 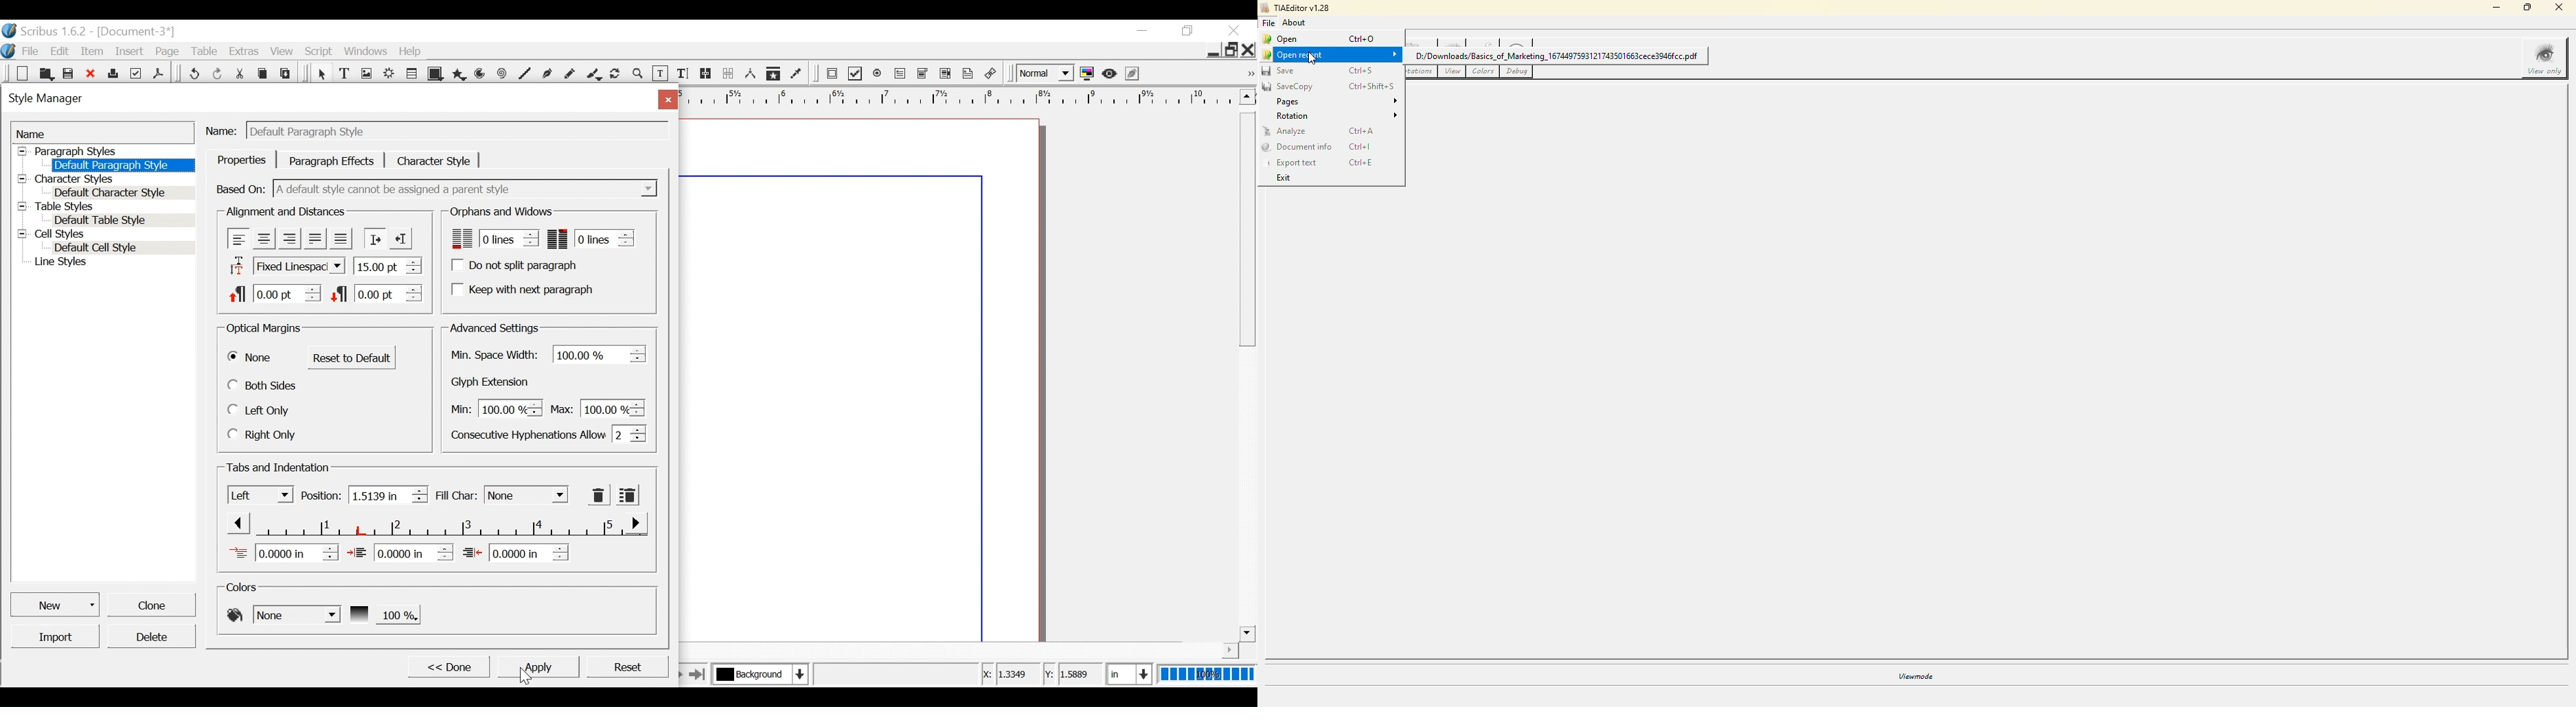 I want to click on Minimum Space Width, so click(x=496, y=355).